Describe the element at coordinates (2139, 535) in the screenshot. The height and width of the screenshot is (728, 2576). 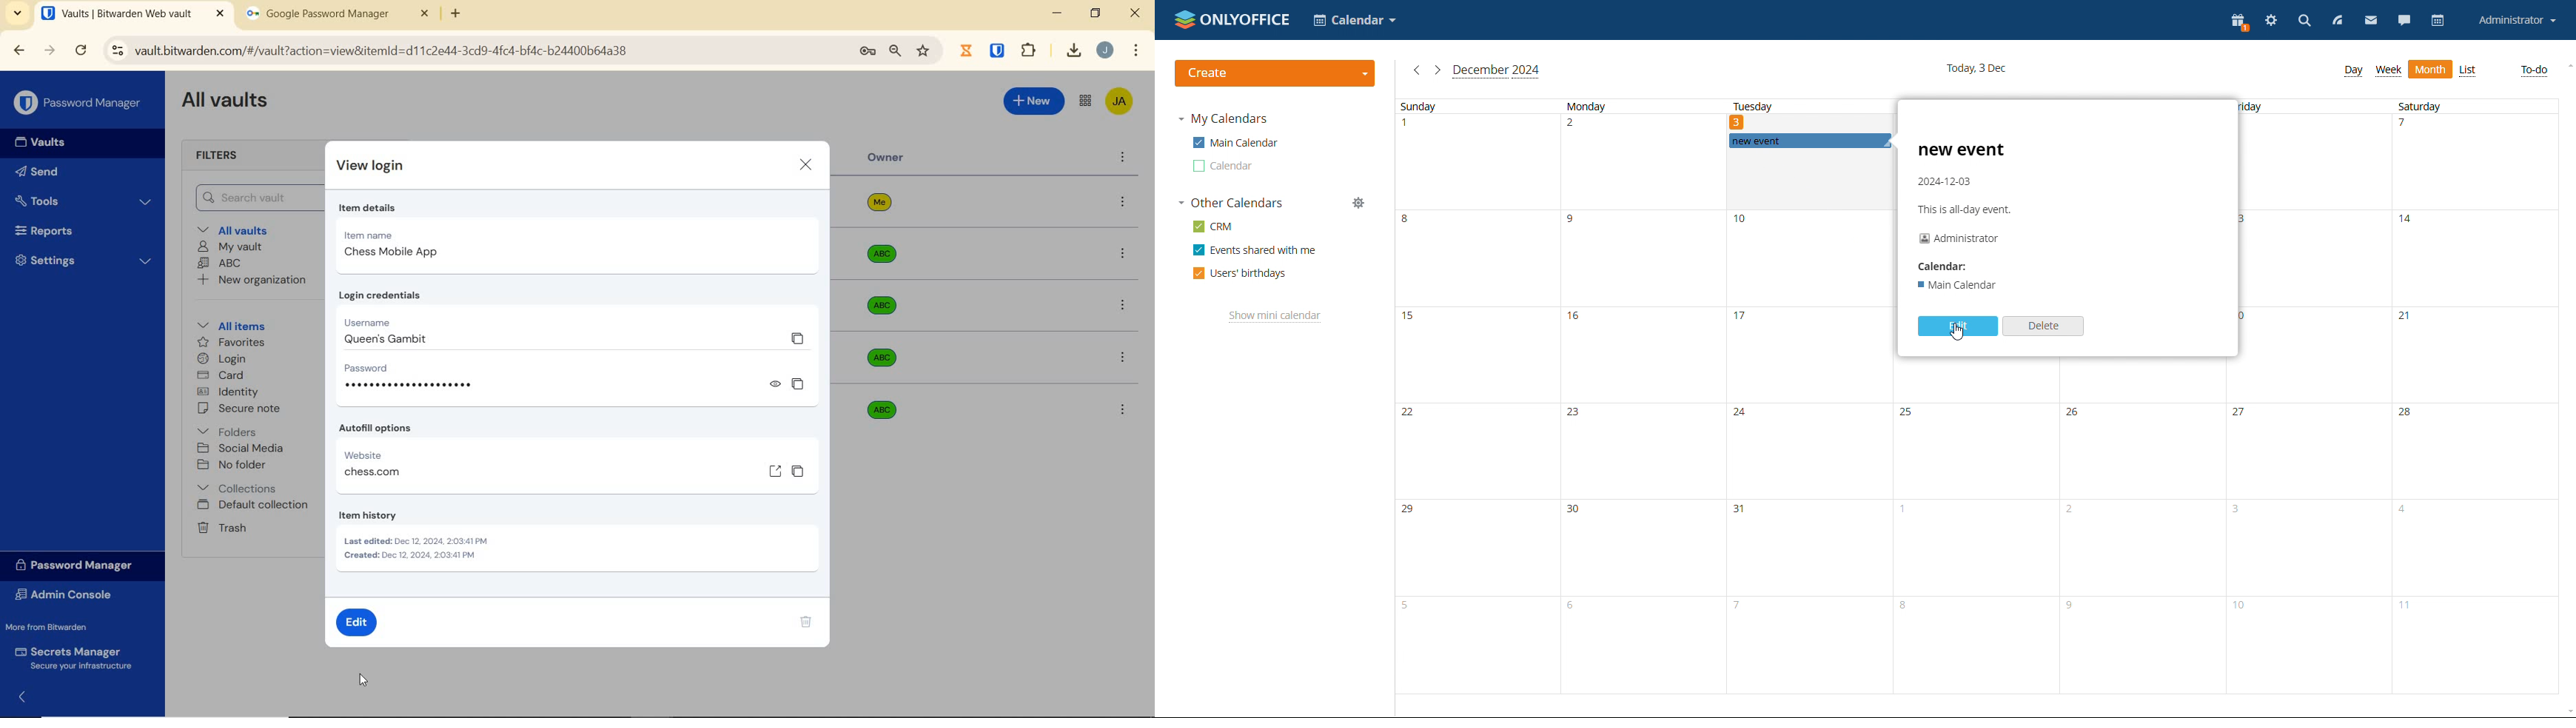
I see `thursday` at that location.